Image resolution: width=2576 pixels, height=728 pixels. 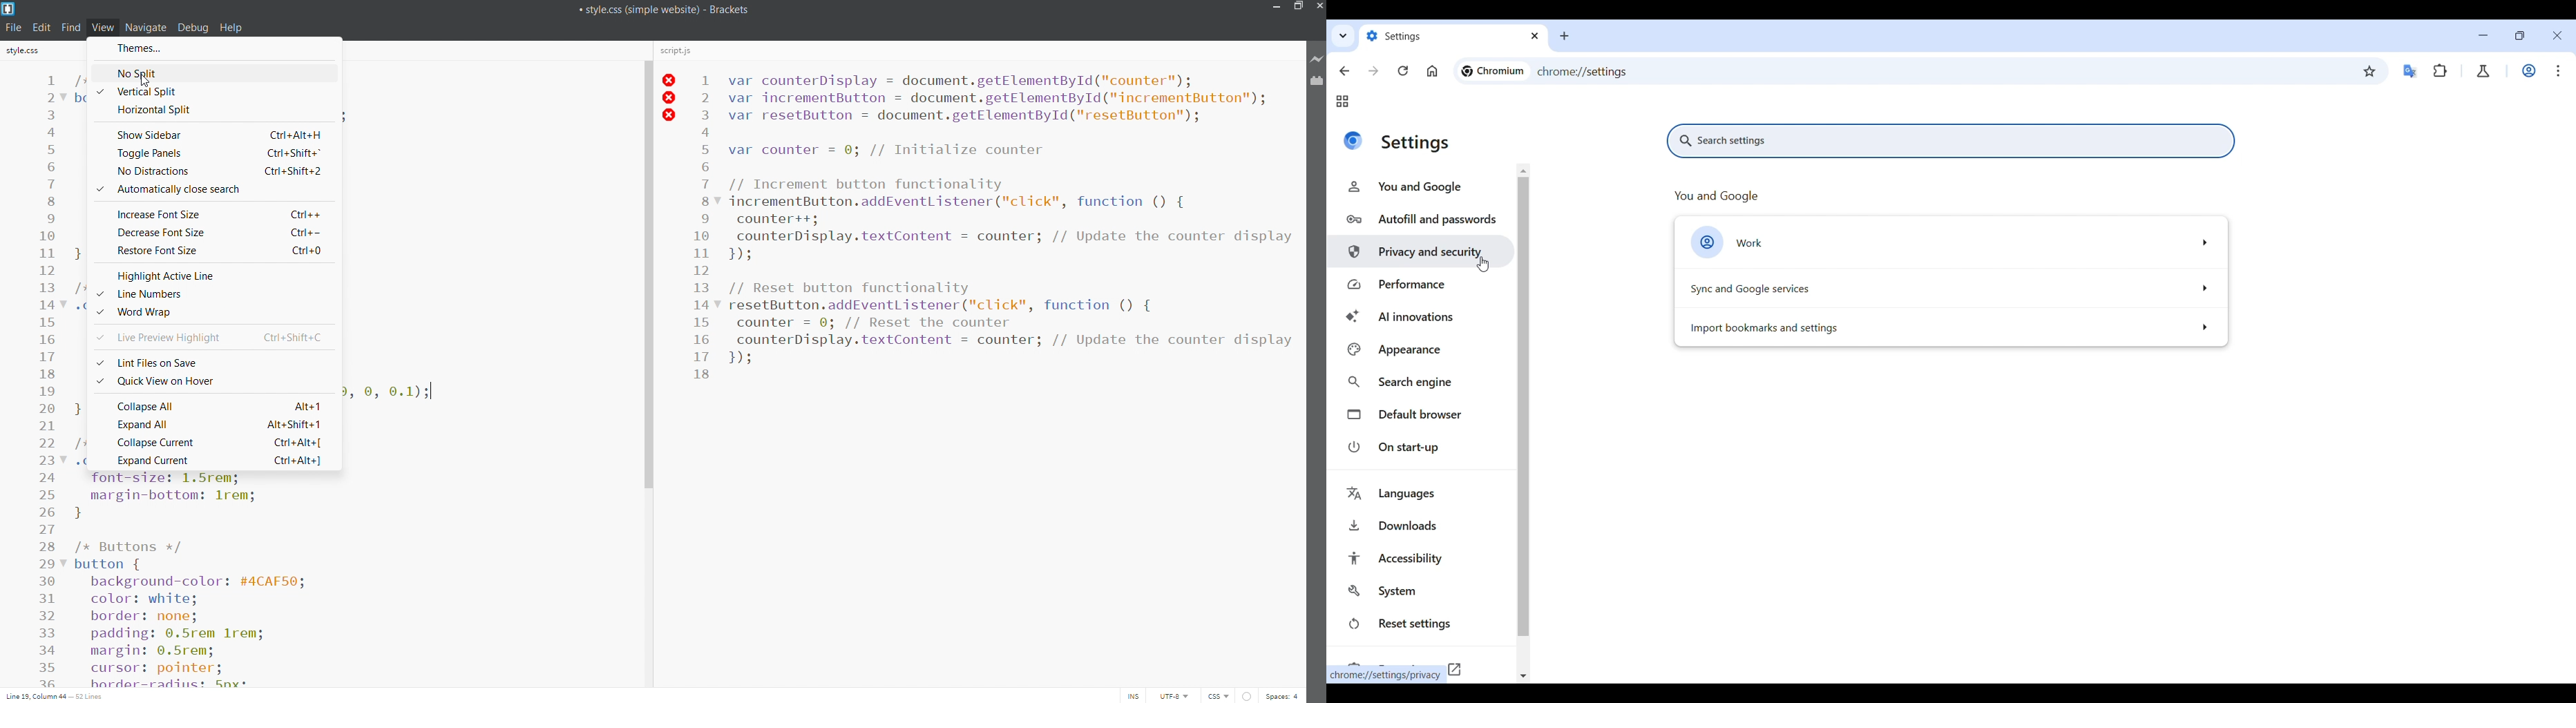 What do you see at coordinates (1283, 695) in the screenshot?
I see `space count` at bounding box center [1283, 695].